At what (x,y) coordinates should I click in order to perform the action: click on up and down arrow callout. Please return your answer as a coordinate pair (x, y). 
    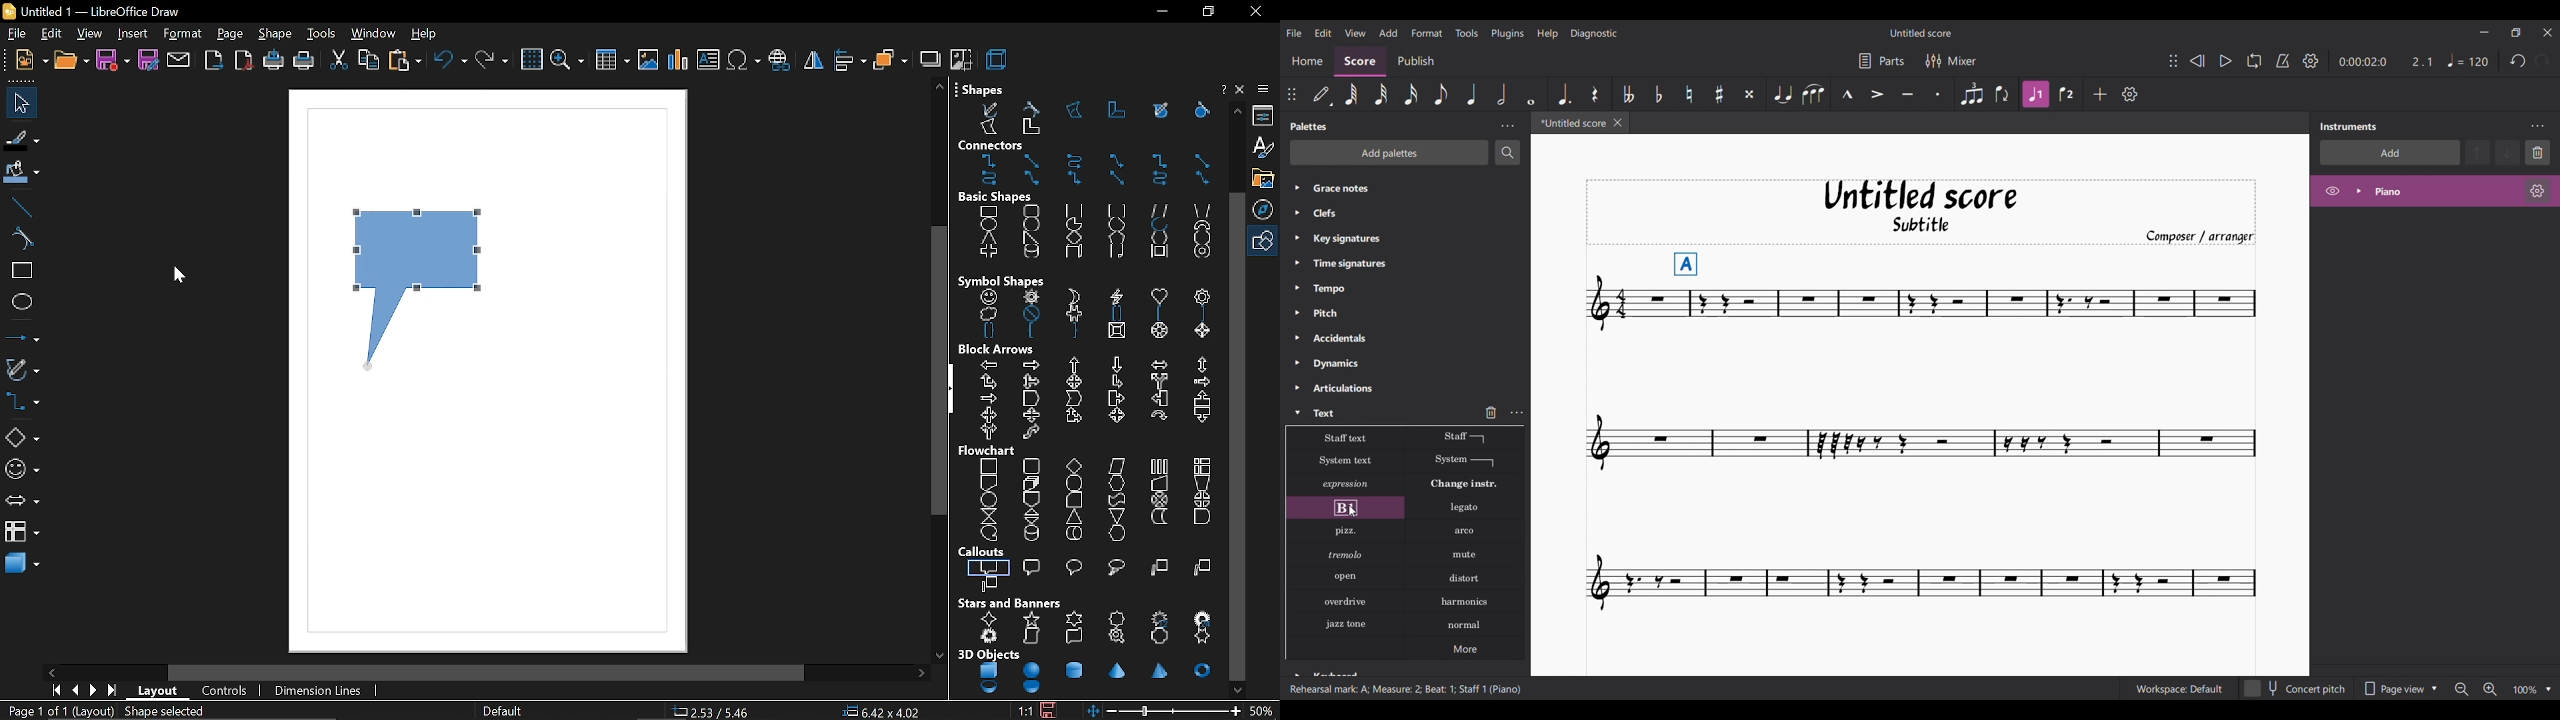
    Looking at the image, I should click on (1029, 415).